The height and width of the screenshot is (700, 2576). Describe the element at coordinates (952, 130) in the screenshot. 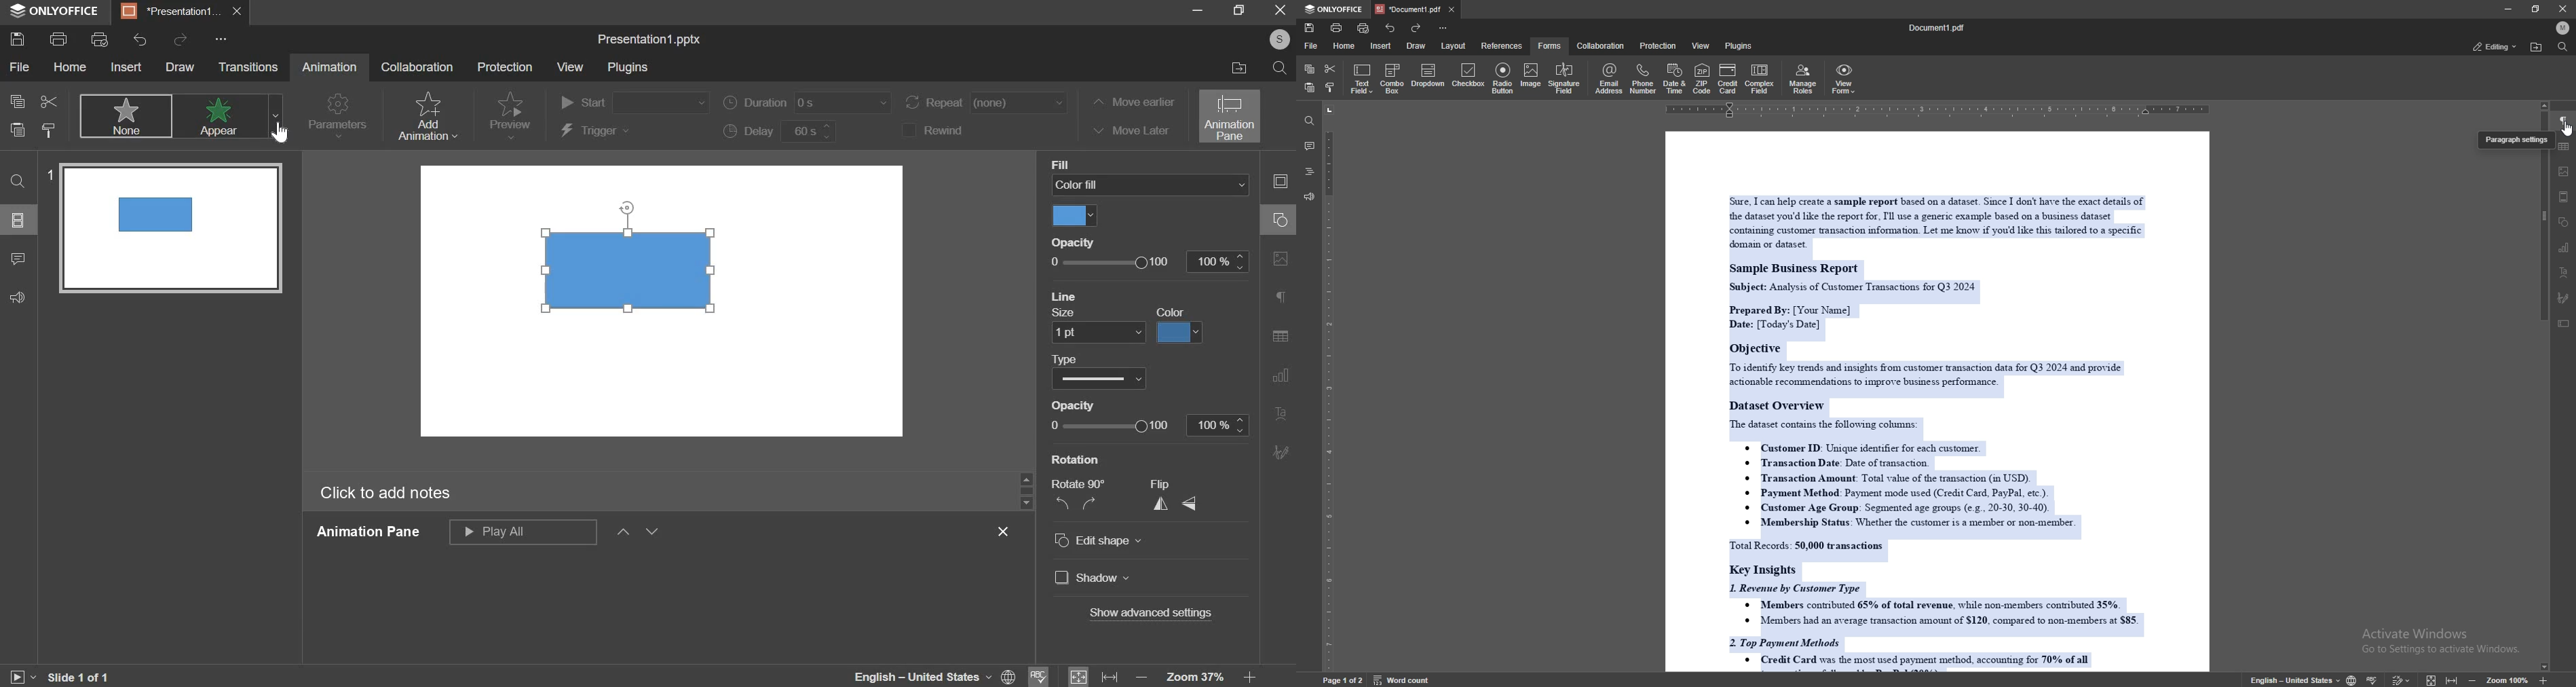

I see `rewind` at that location.